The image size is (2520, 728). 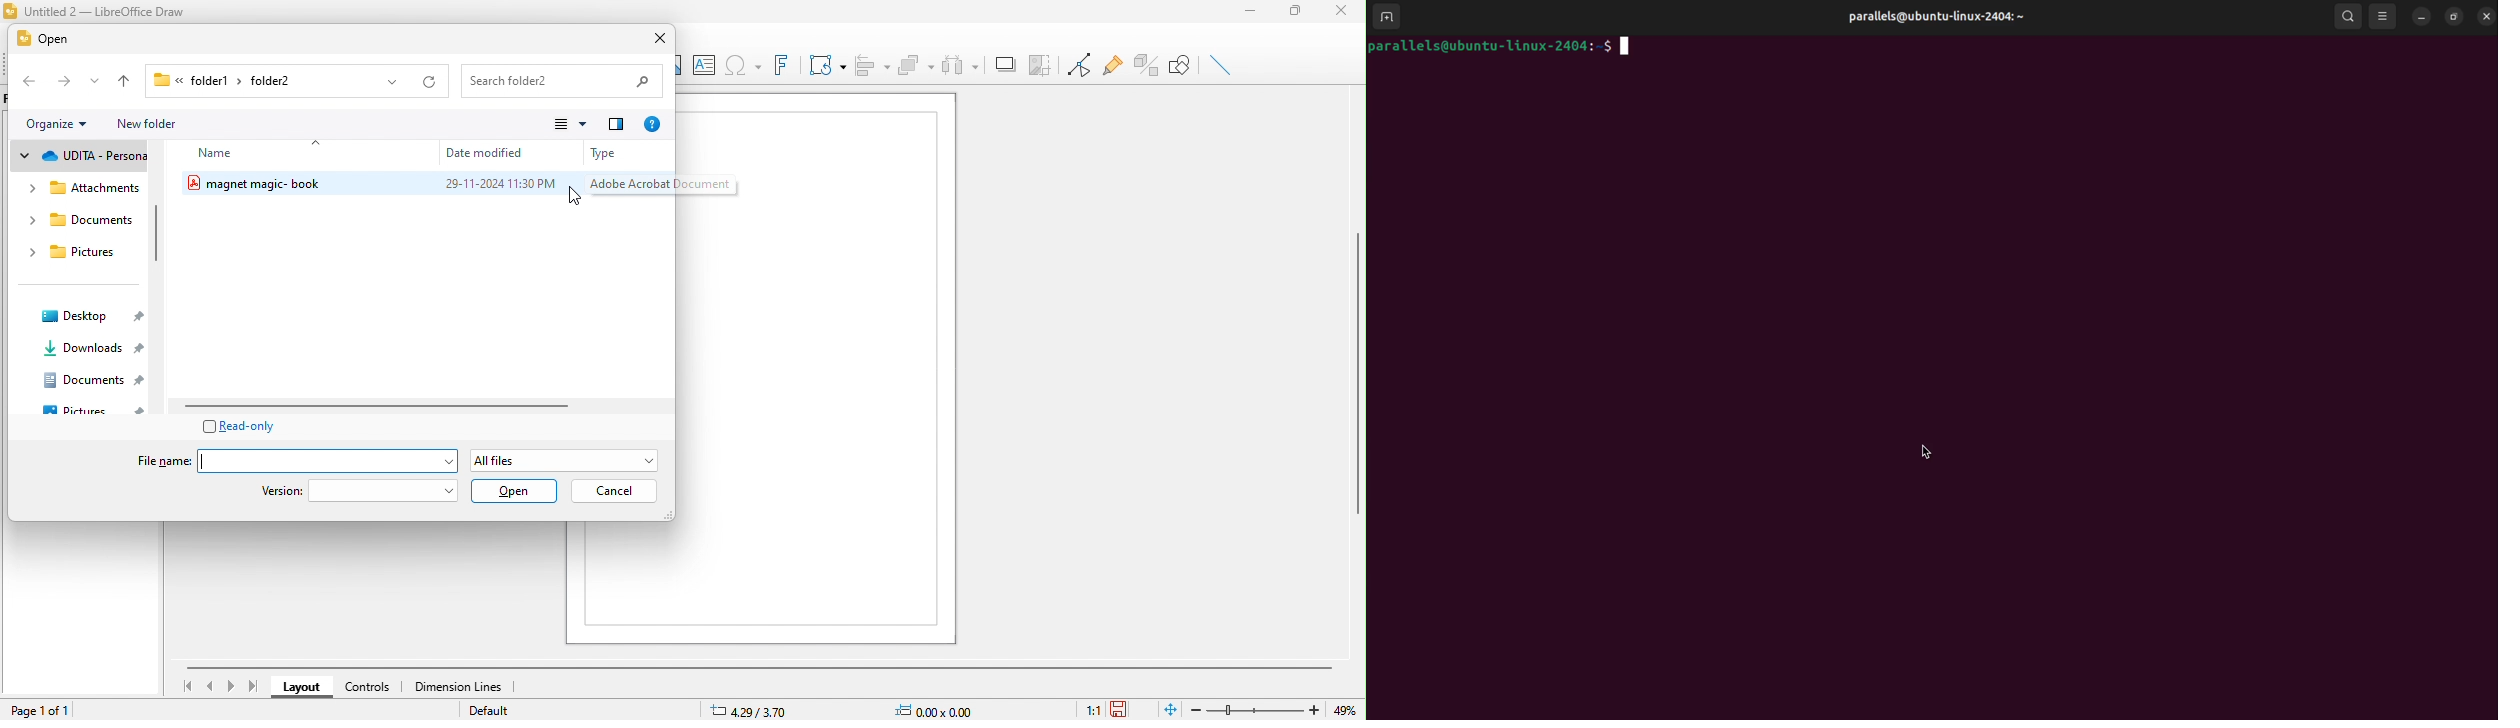 What do you see at coordinates (289, 460) in the screenshot?
I see `file name` at bounding box center [289, 460].